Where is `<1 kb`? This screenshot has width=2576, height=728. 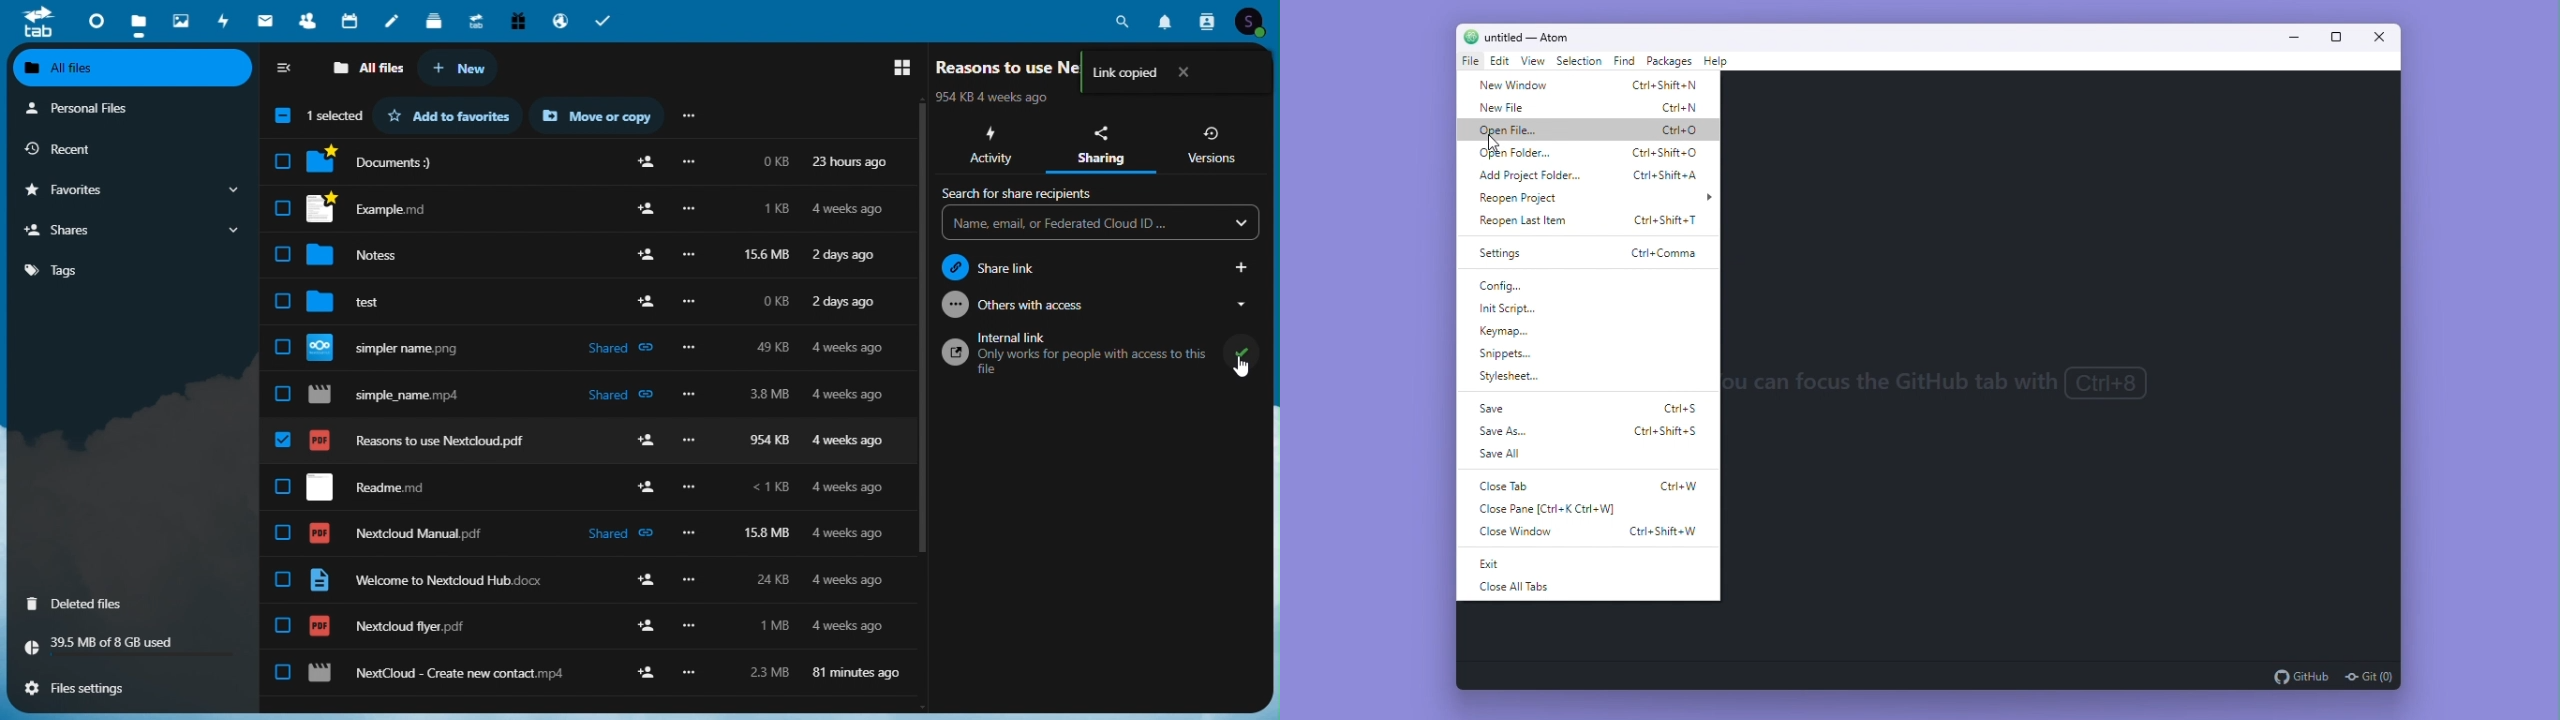 <1 kb is located at coordinates (772, 490).